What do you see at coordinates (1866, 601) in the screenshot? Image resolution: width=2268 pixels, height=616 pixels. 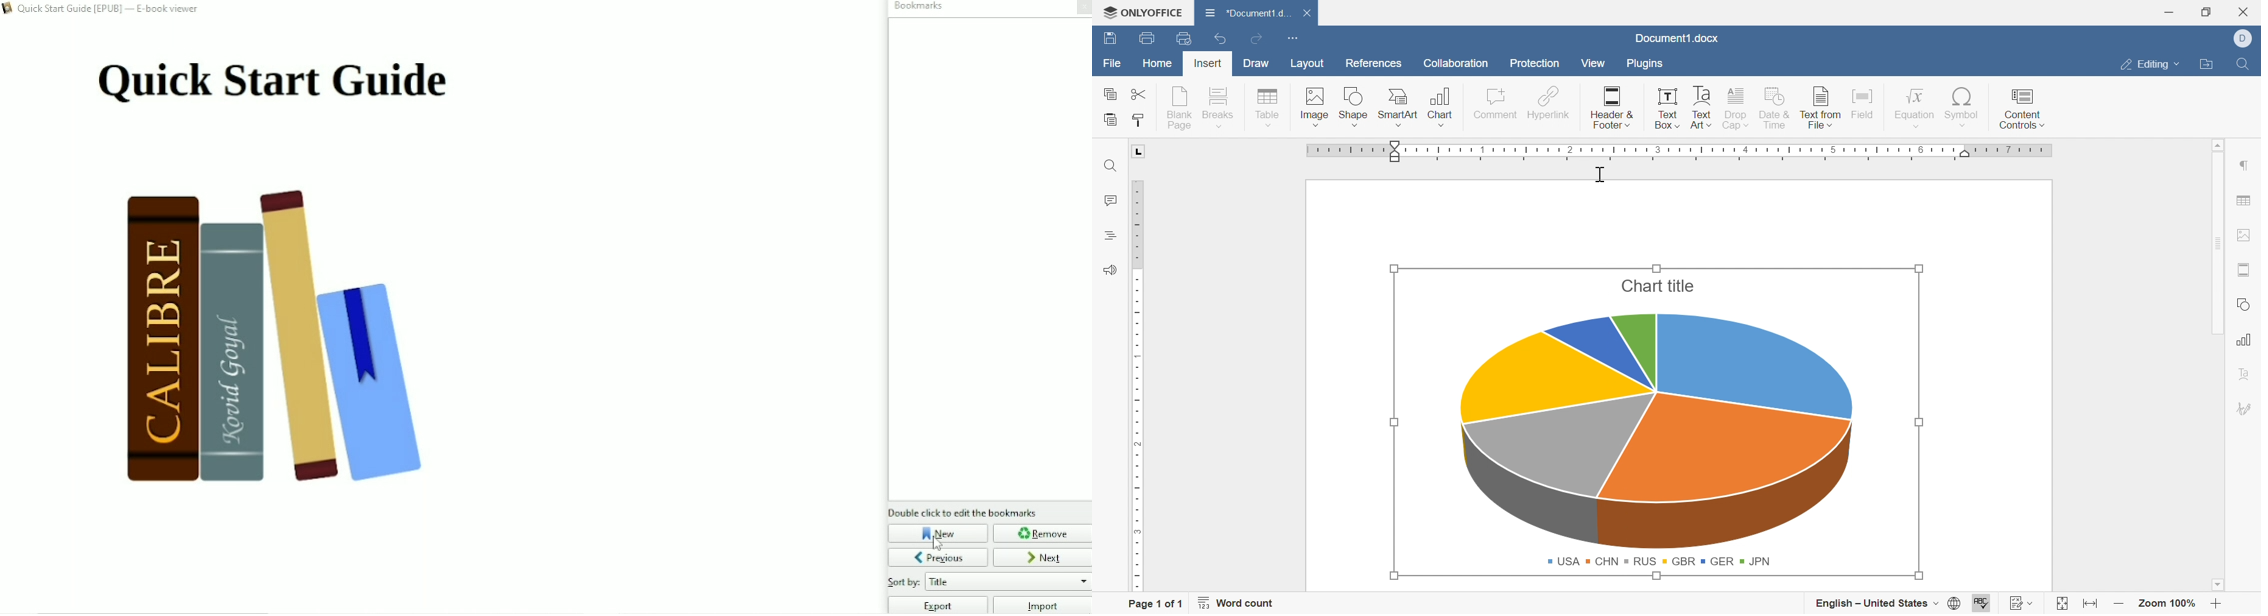 I see `English - United States` at bounding box center [1866, 601].